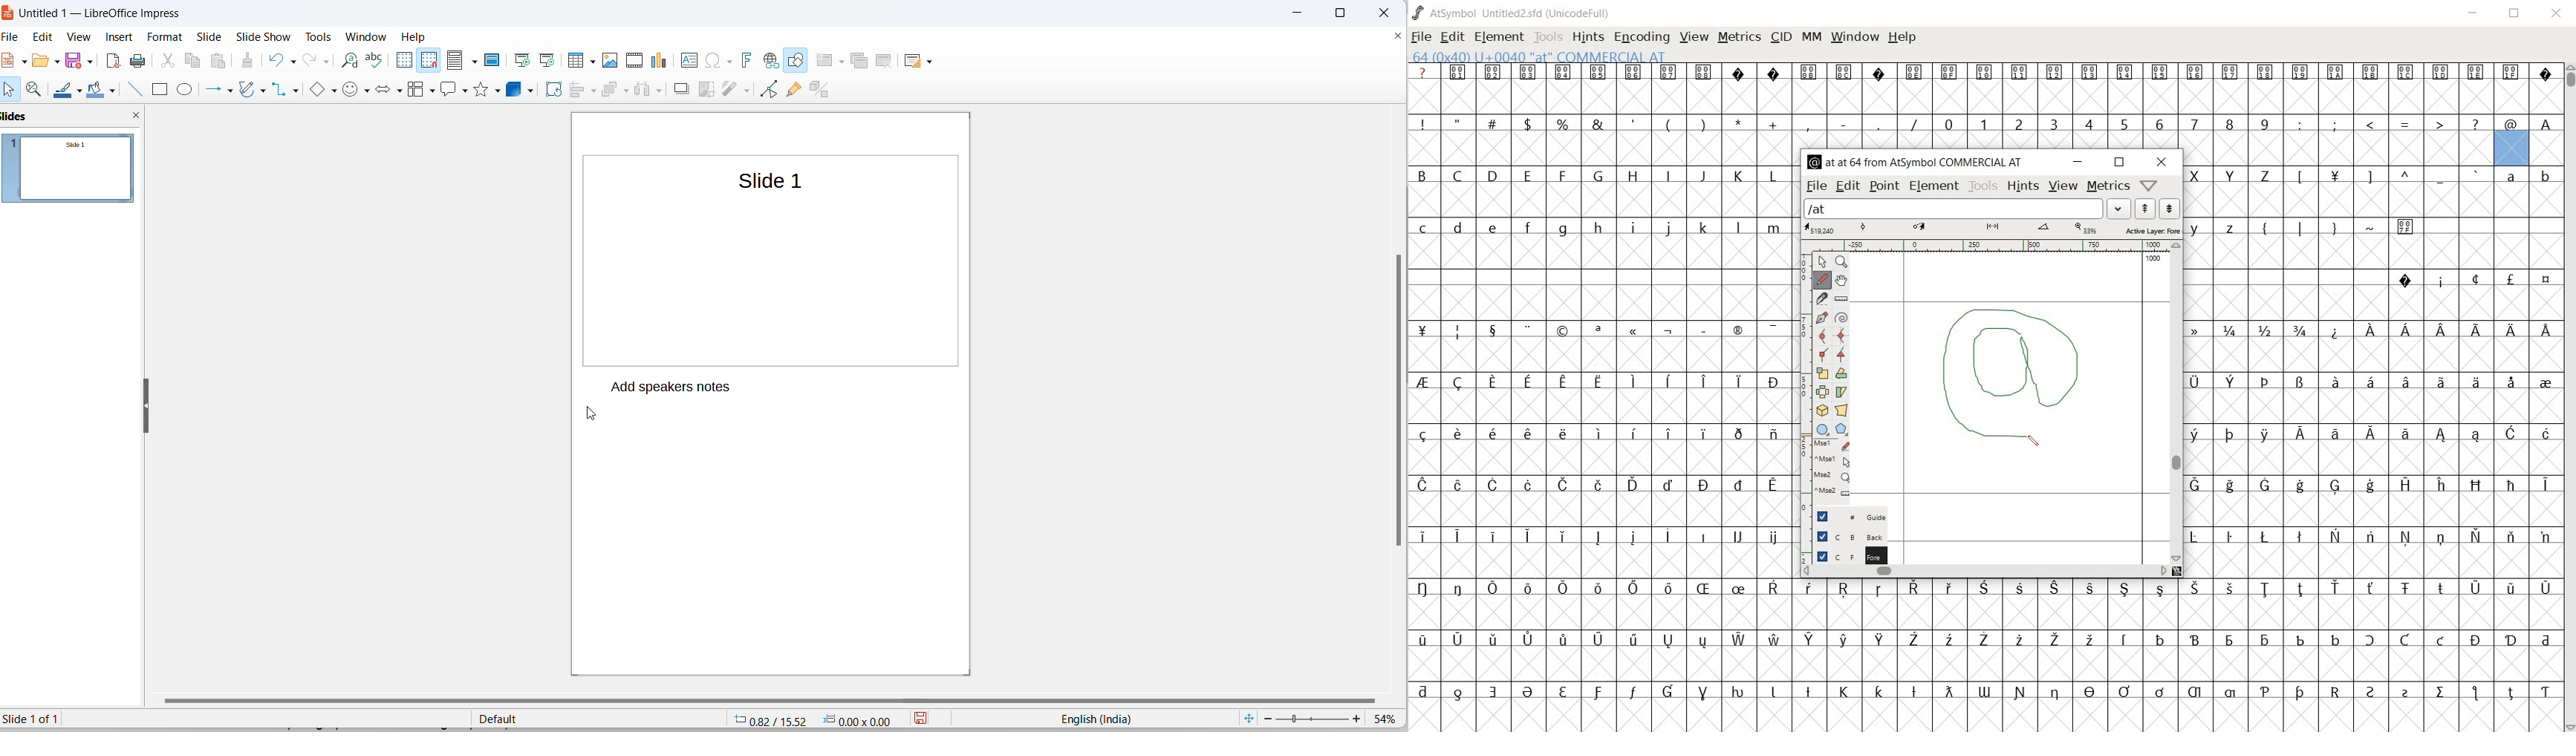 The image size is (2576, 756). Describe the element at coordinates (194, 61) in the screenshot. I see `copy` at that location.